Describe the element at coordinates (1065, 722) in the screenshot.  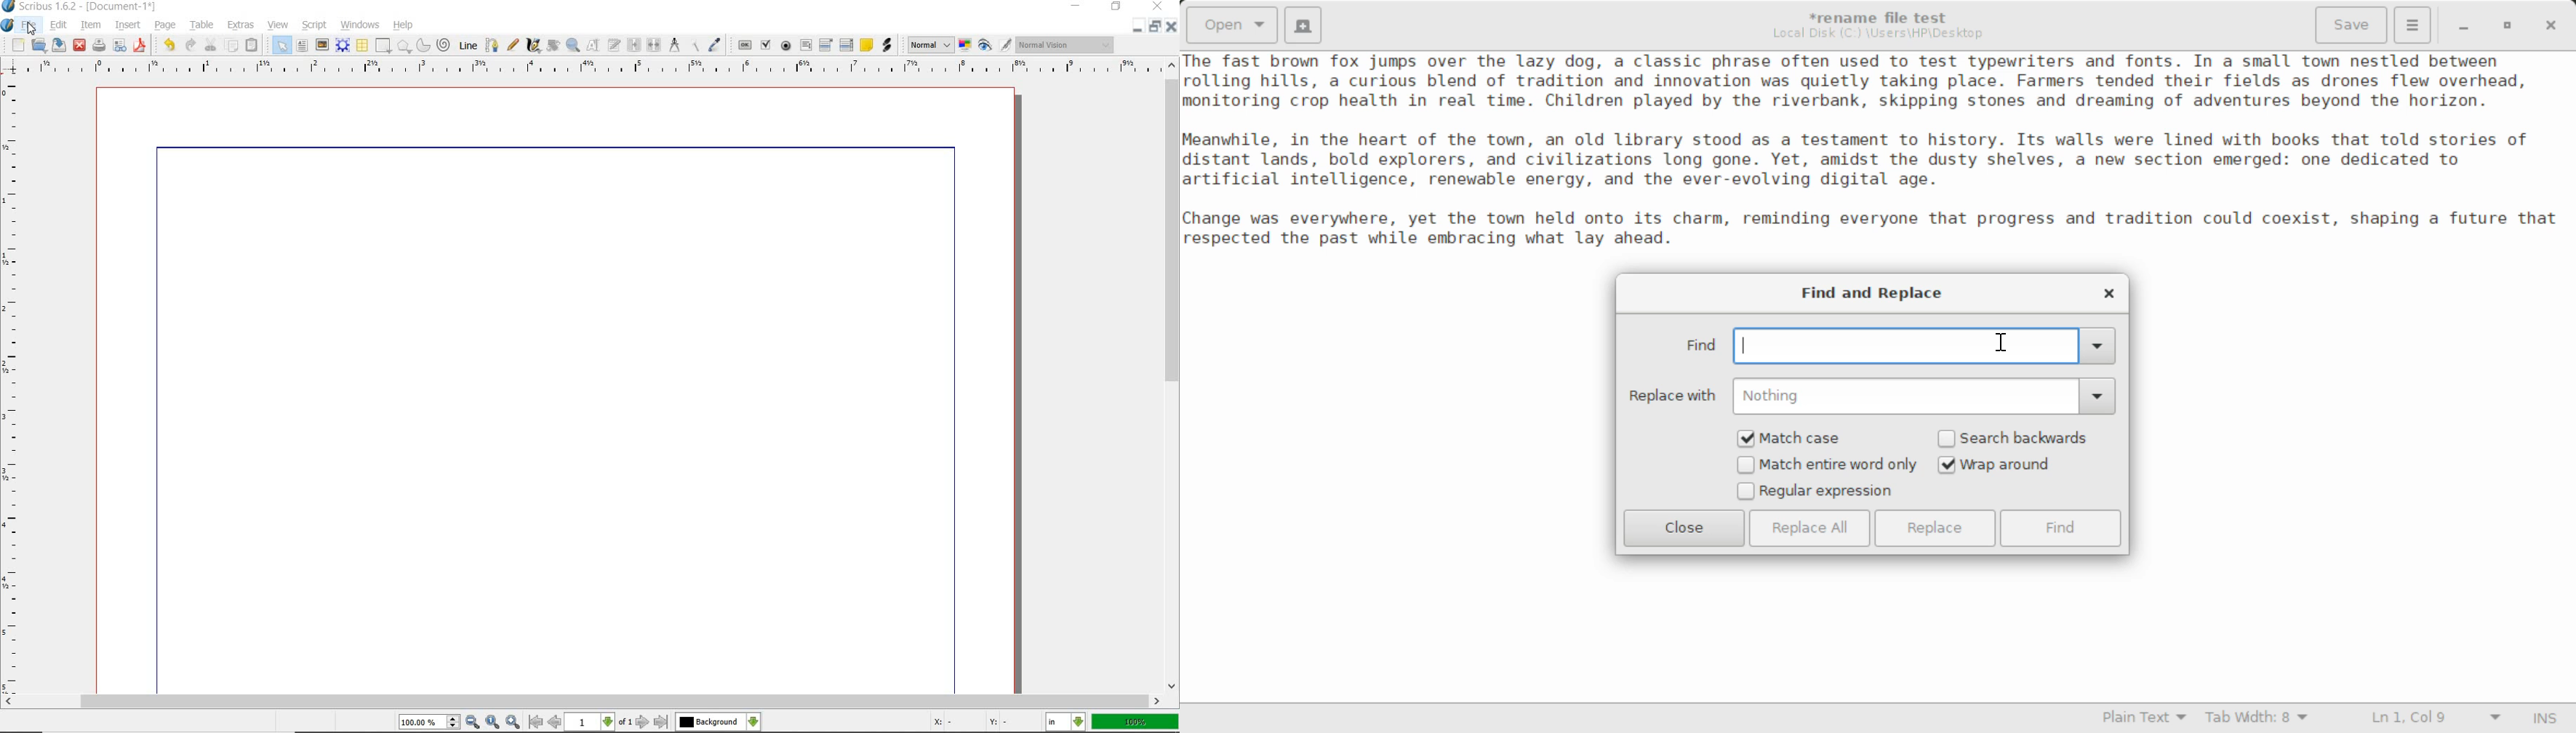
I see `select the current unit` at that location.